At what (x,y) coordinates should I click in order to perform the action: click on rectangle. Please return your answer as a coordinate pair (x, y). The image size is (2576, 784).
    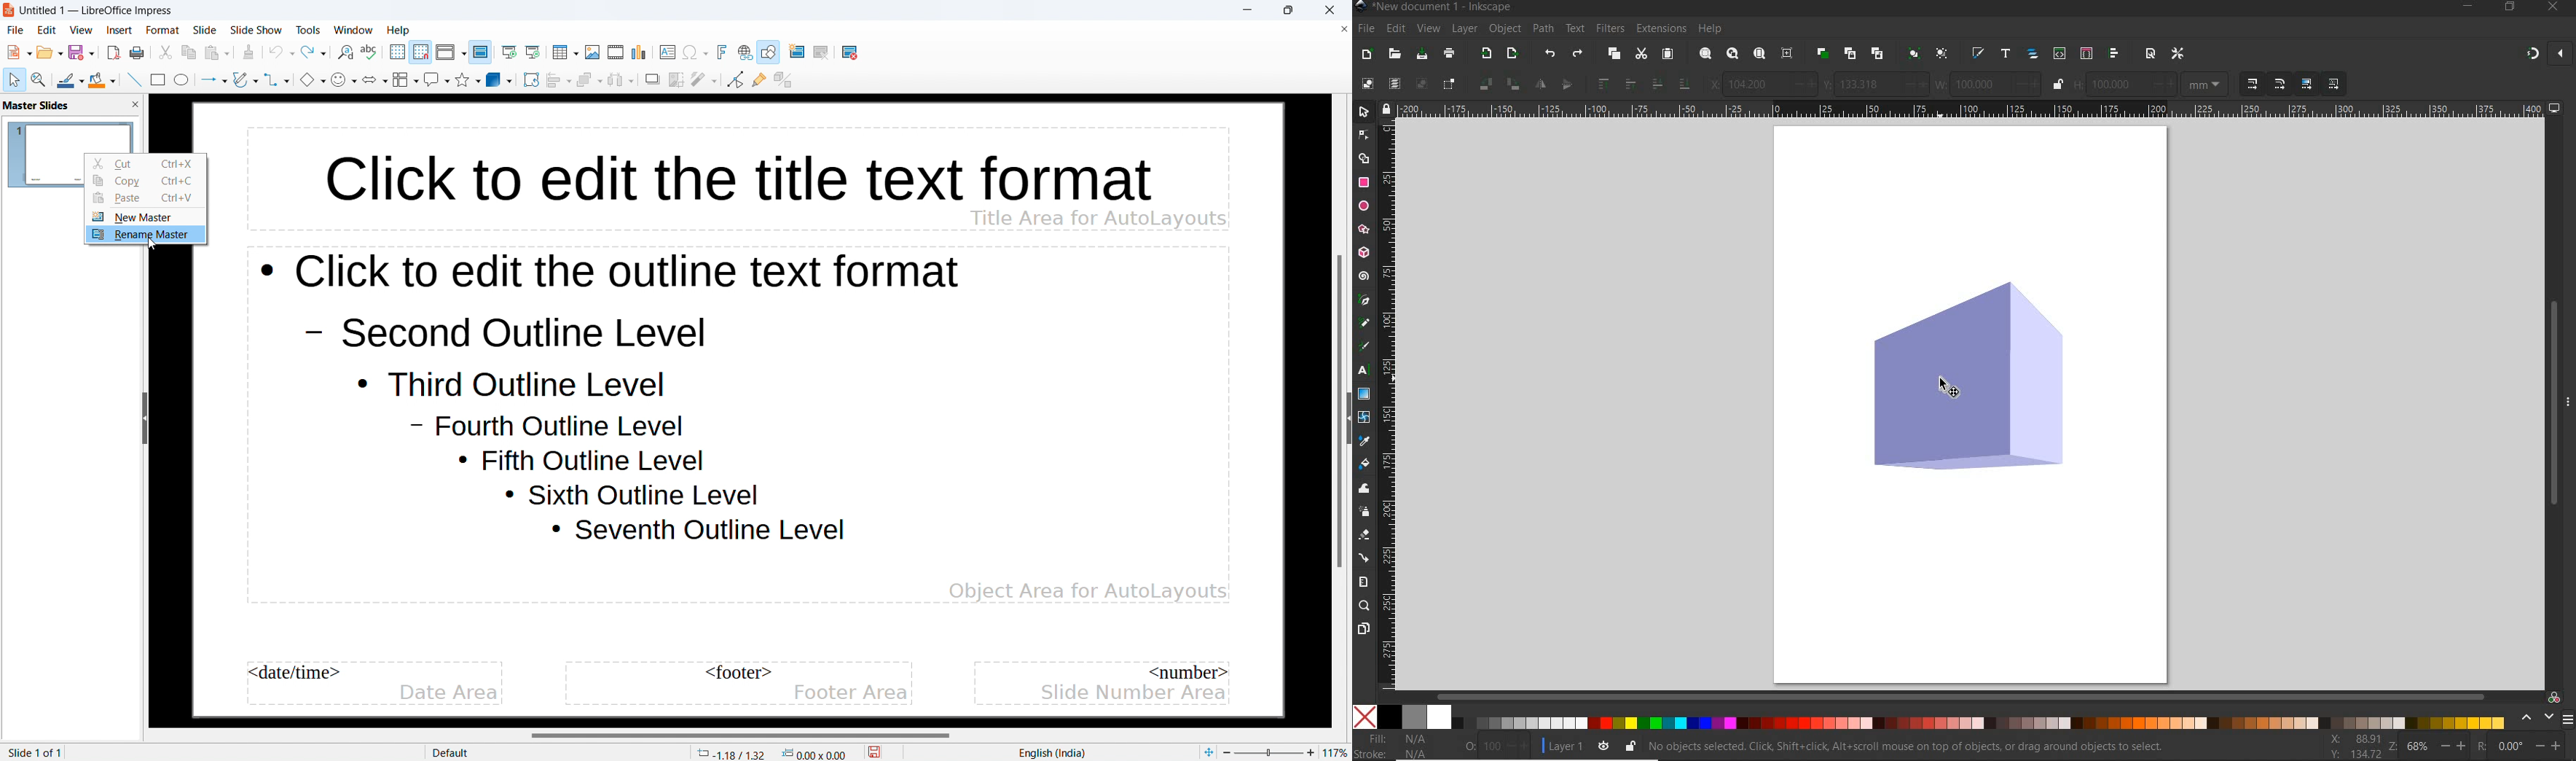
    Looking at the image, I should click on (158, 80).